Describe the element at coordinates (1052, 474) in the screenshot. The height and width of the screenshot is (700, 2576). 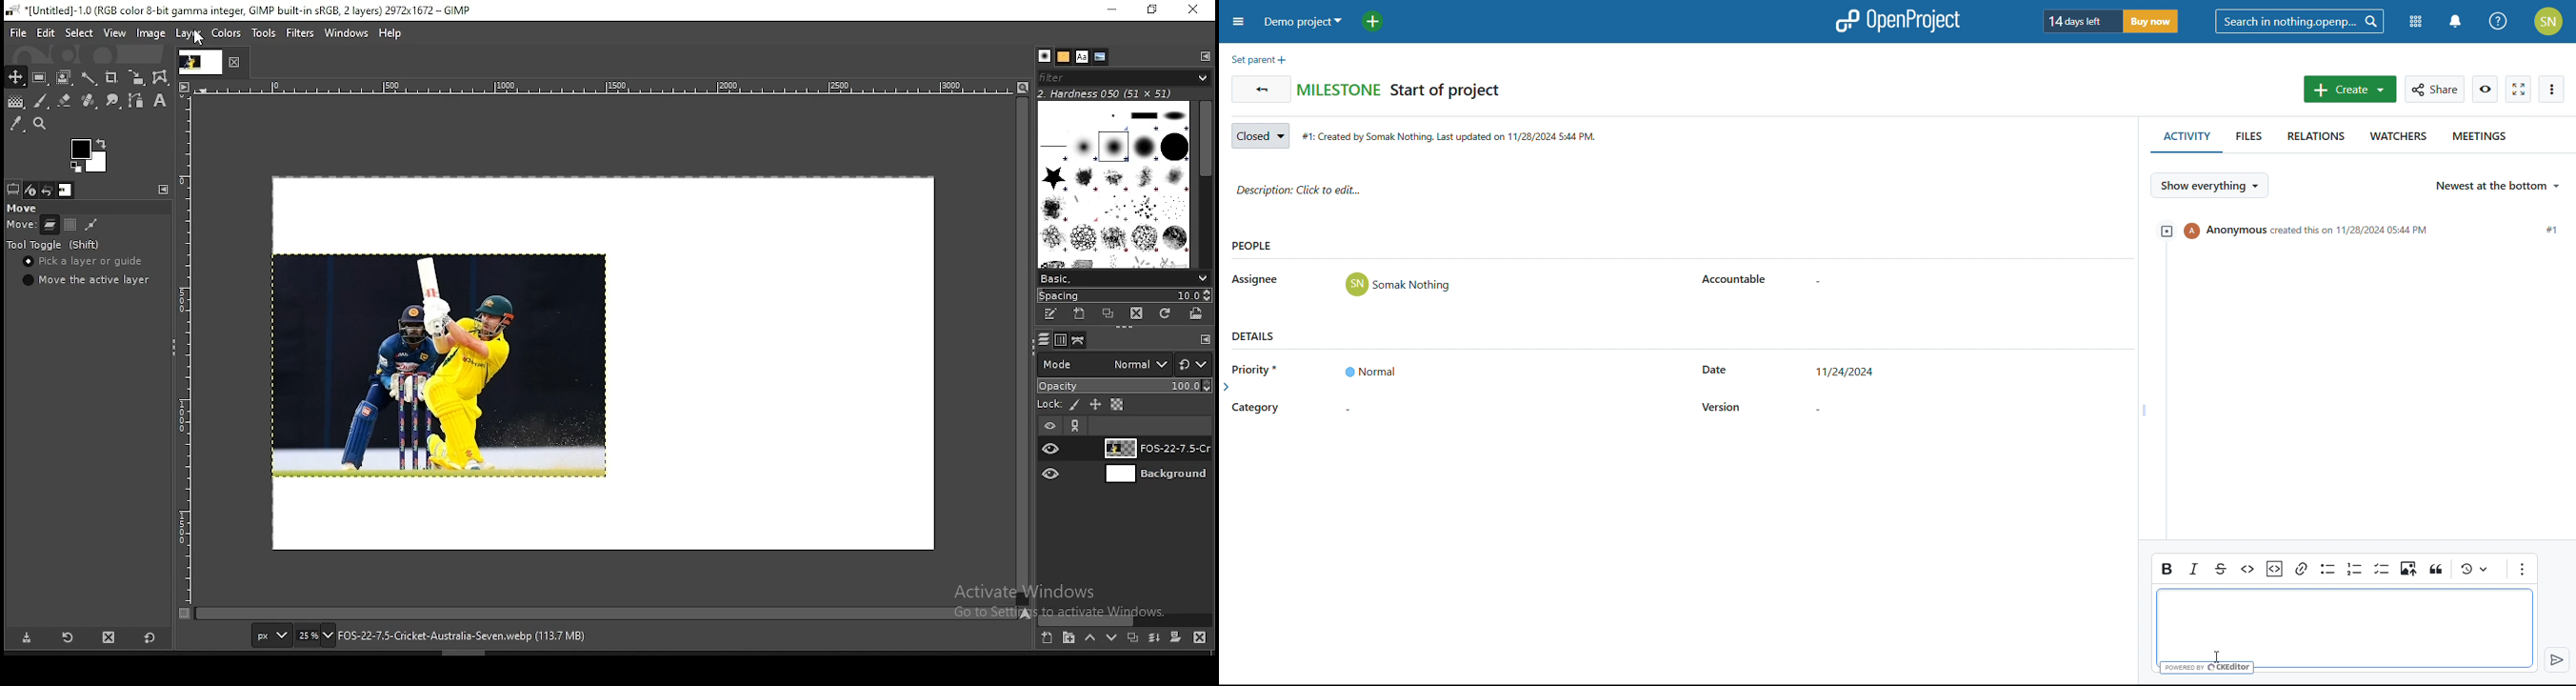
I see `layer visibility on/off` at that location.